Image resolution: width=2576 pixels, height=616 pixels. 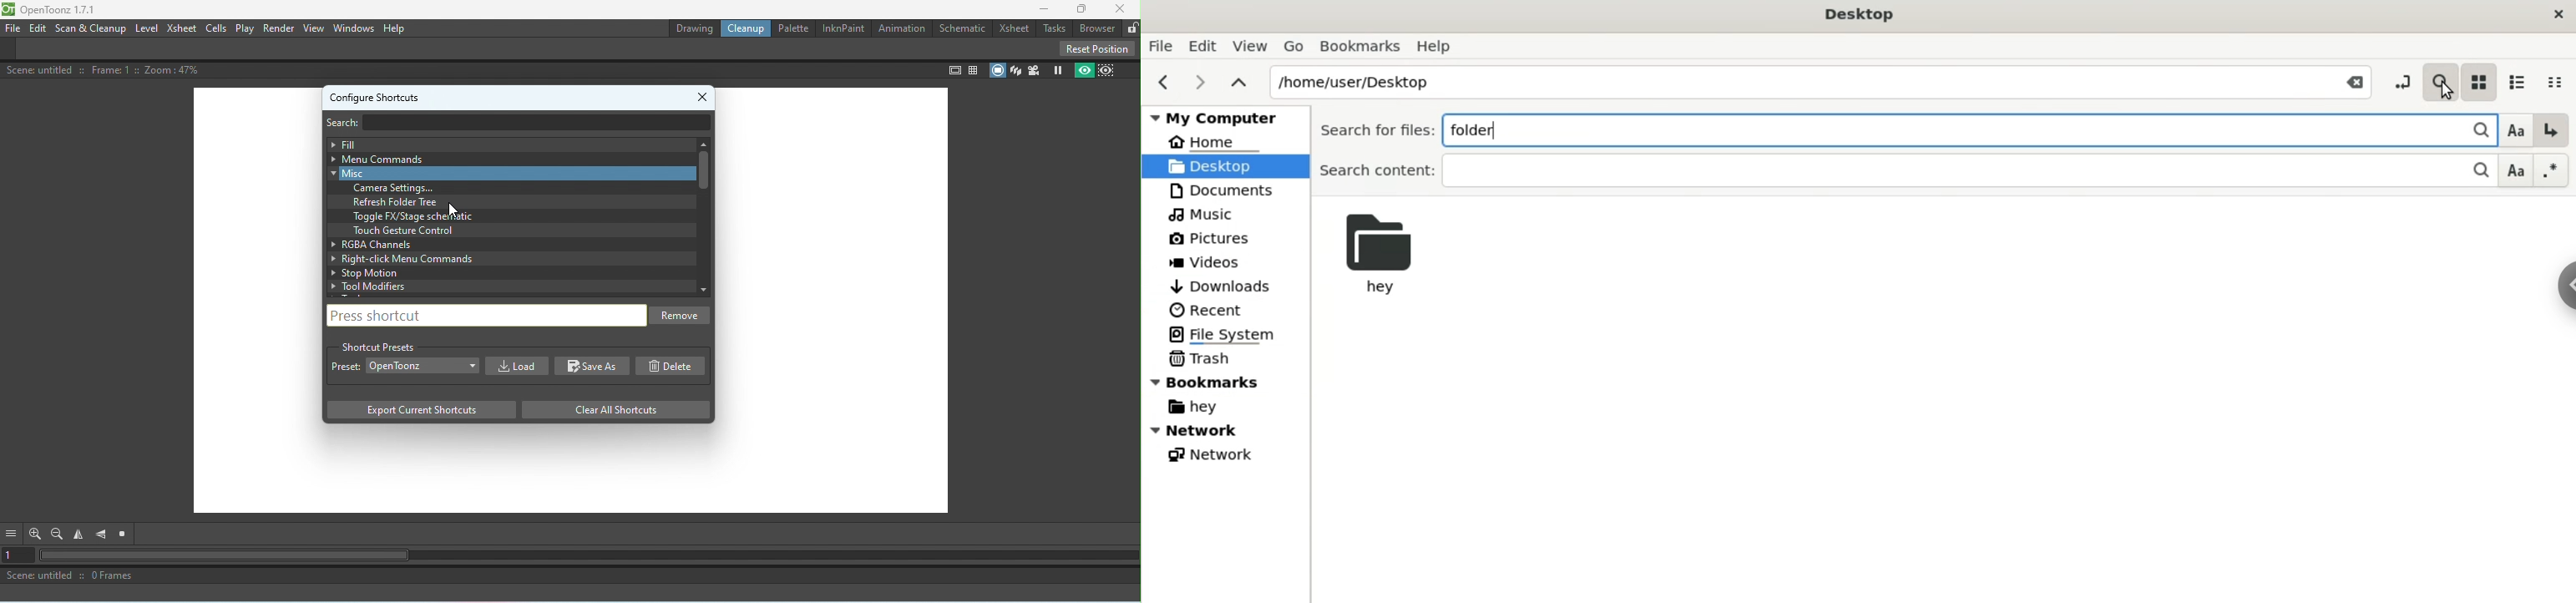 I want to click on Downloads, so click(x=1224, y=287).